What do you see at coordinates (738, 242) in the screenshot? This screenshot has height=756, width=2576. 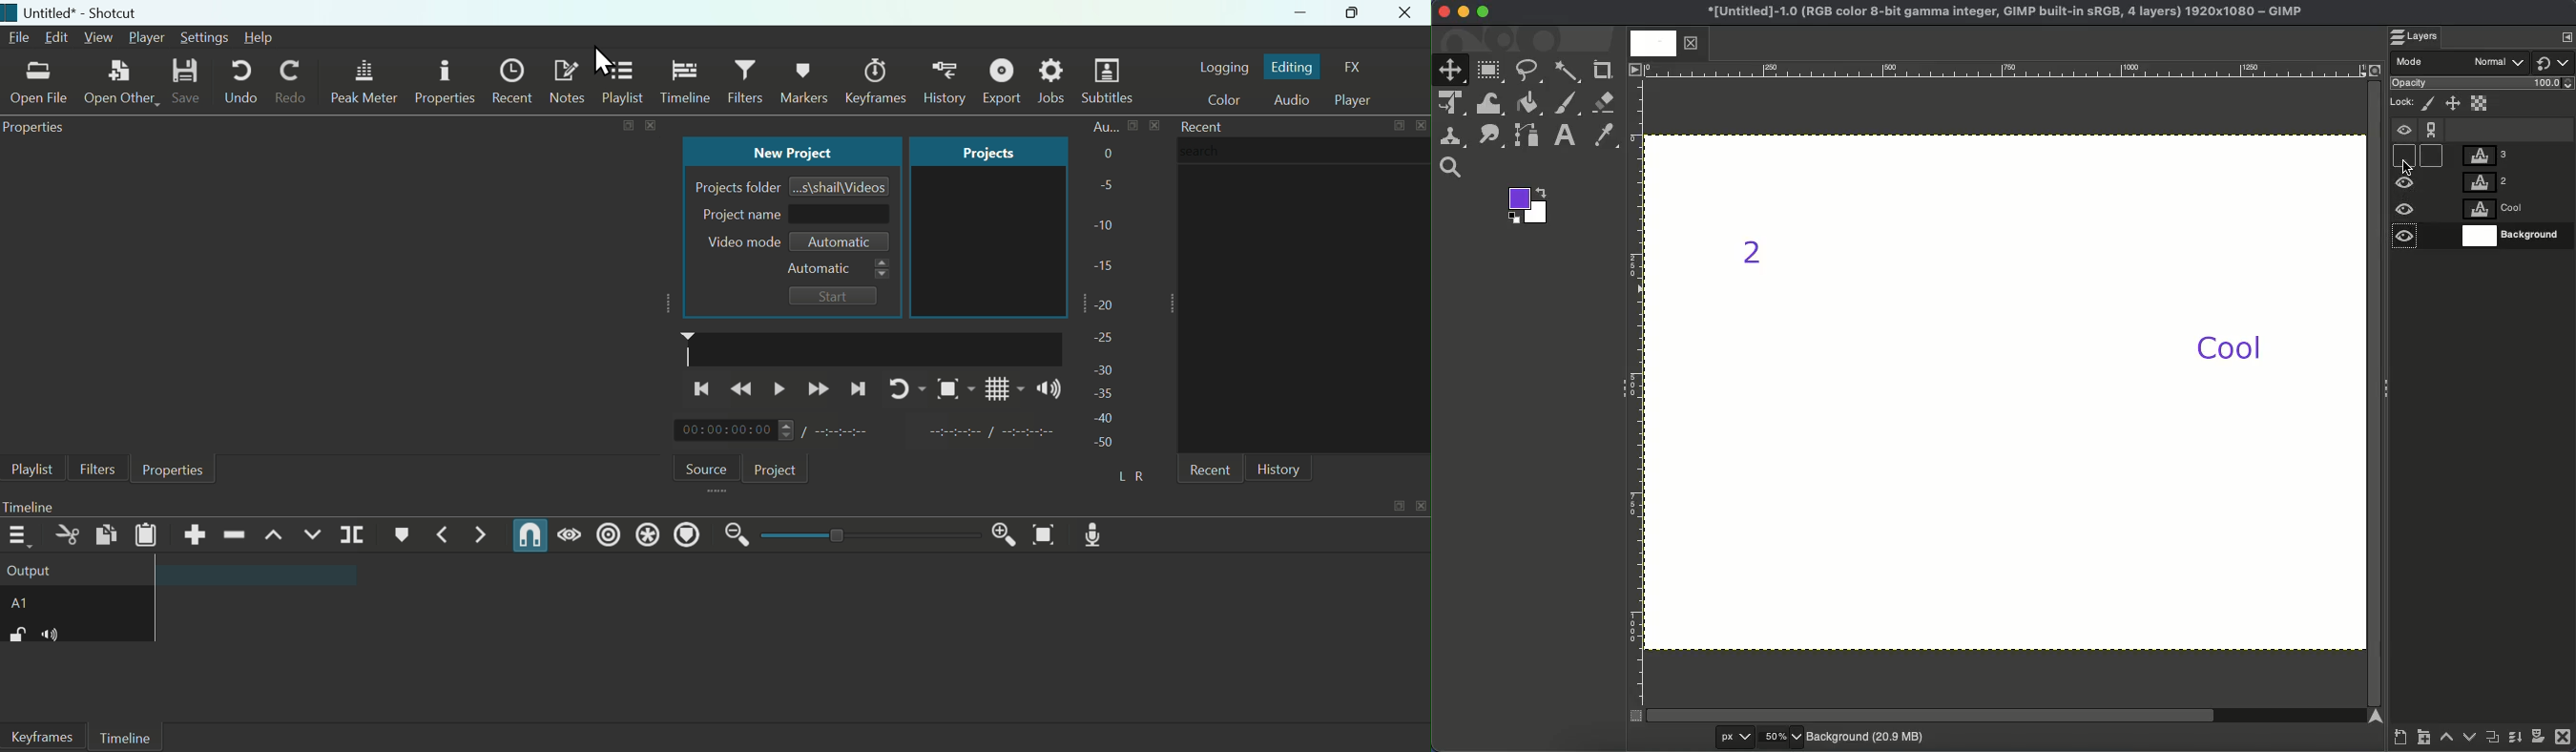 I see `Video mode` at bounding box center [738, 242].